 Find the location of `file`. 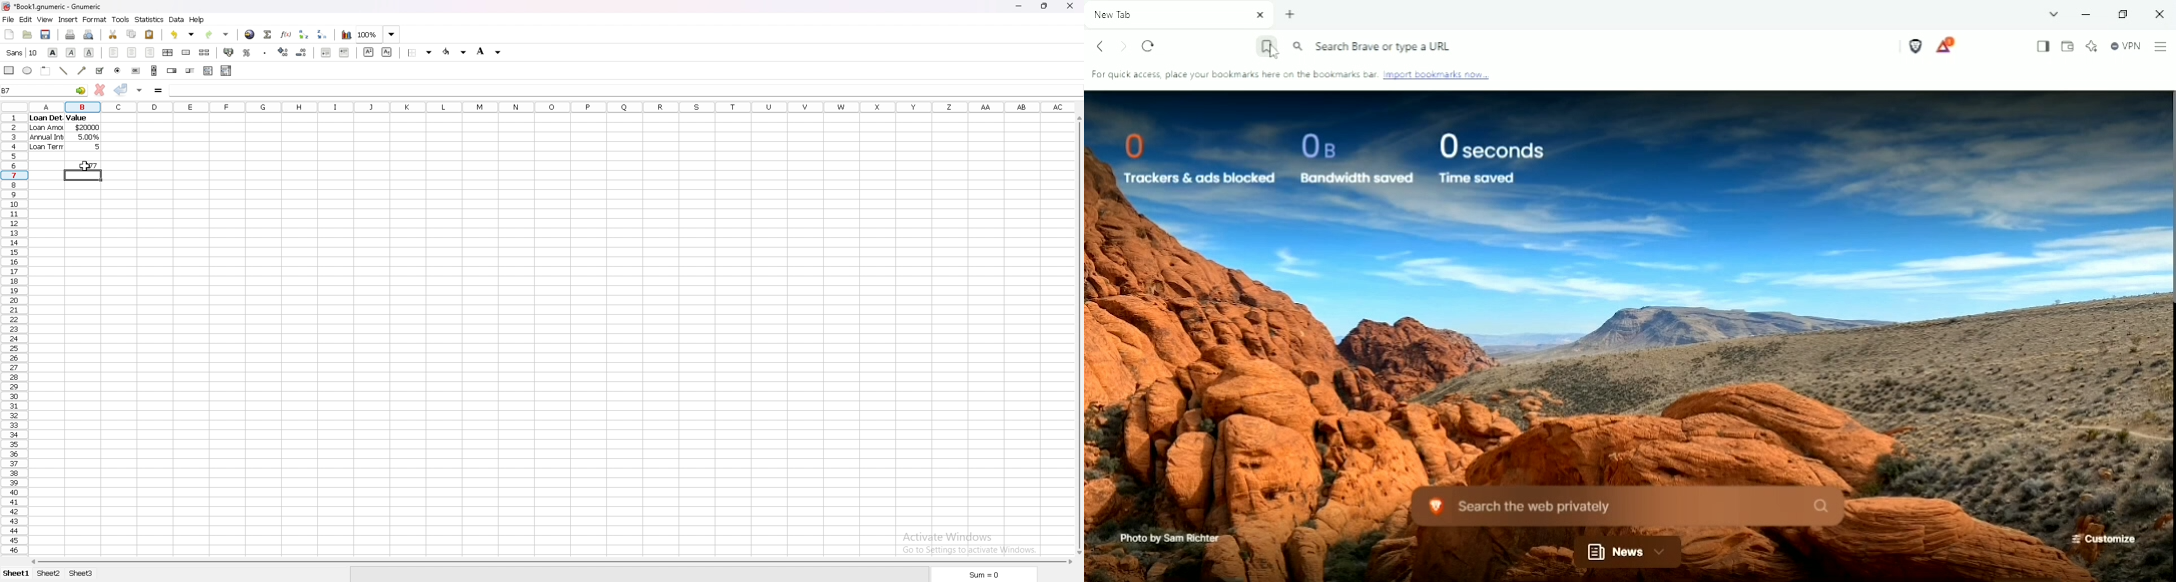

file is located at coordinates (8, 19).